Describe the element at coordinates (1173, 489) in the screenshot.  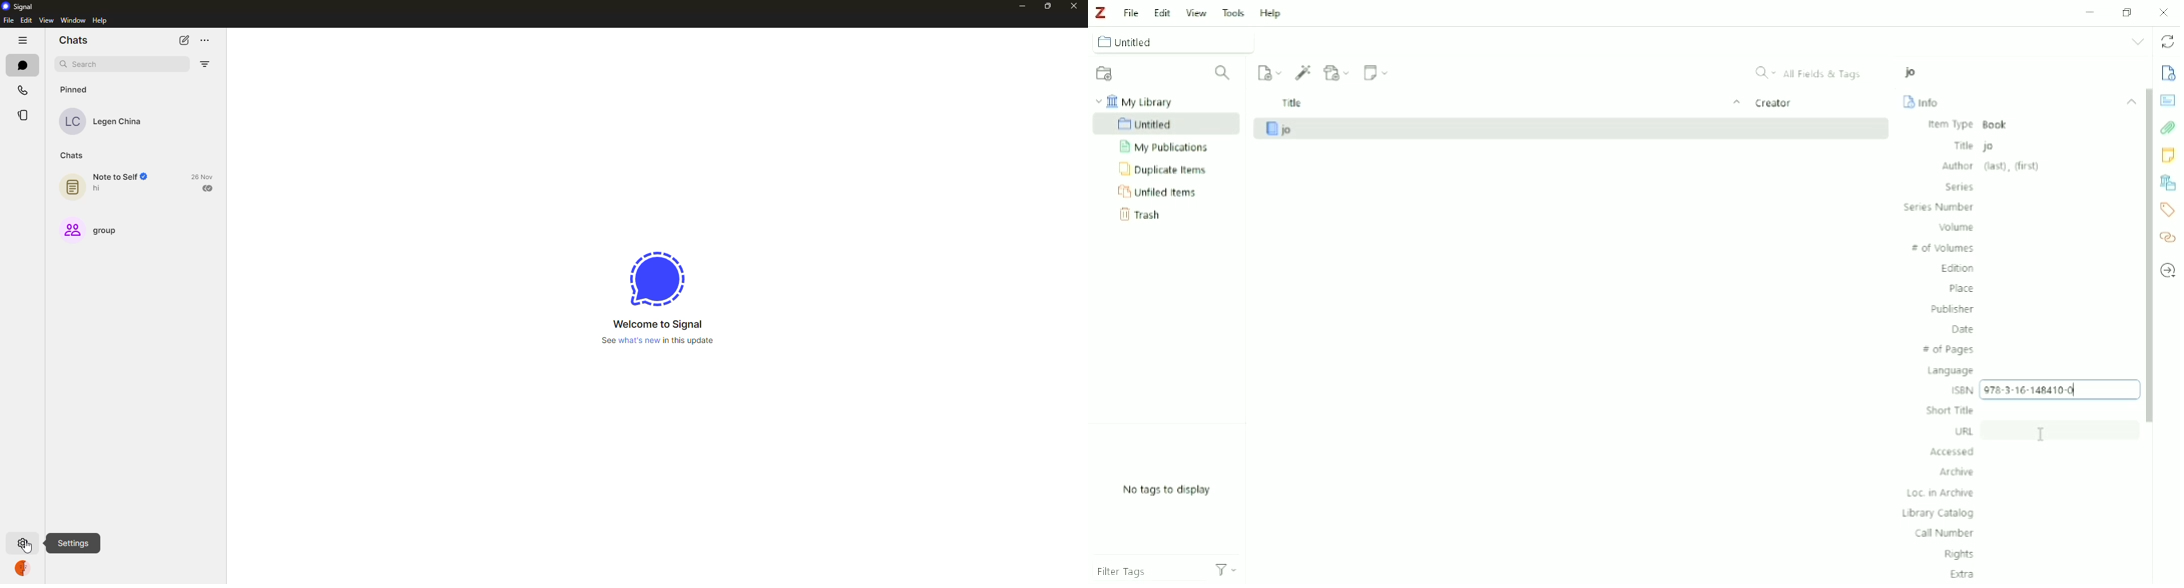
I see `No tags to display` at that location.